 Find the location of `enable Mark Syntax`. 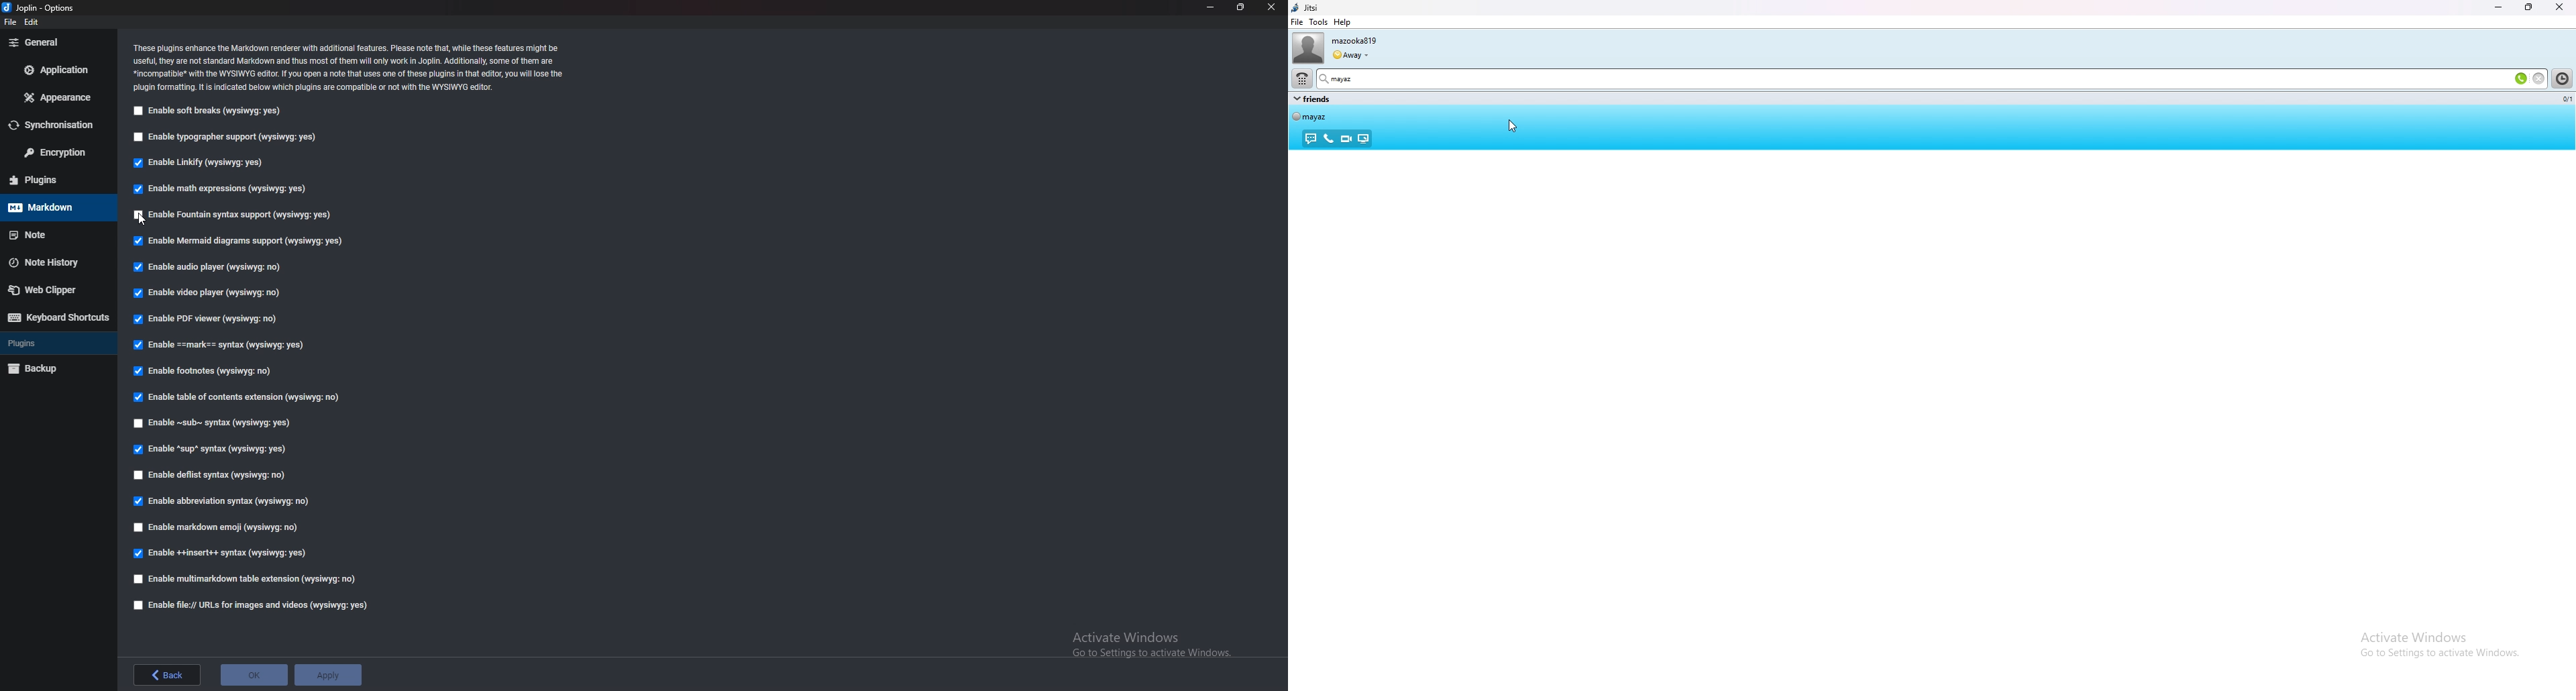

enable Mark Syntax is located at coordinates (225, 346).